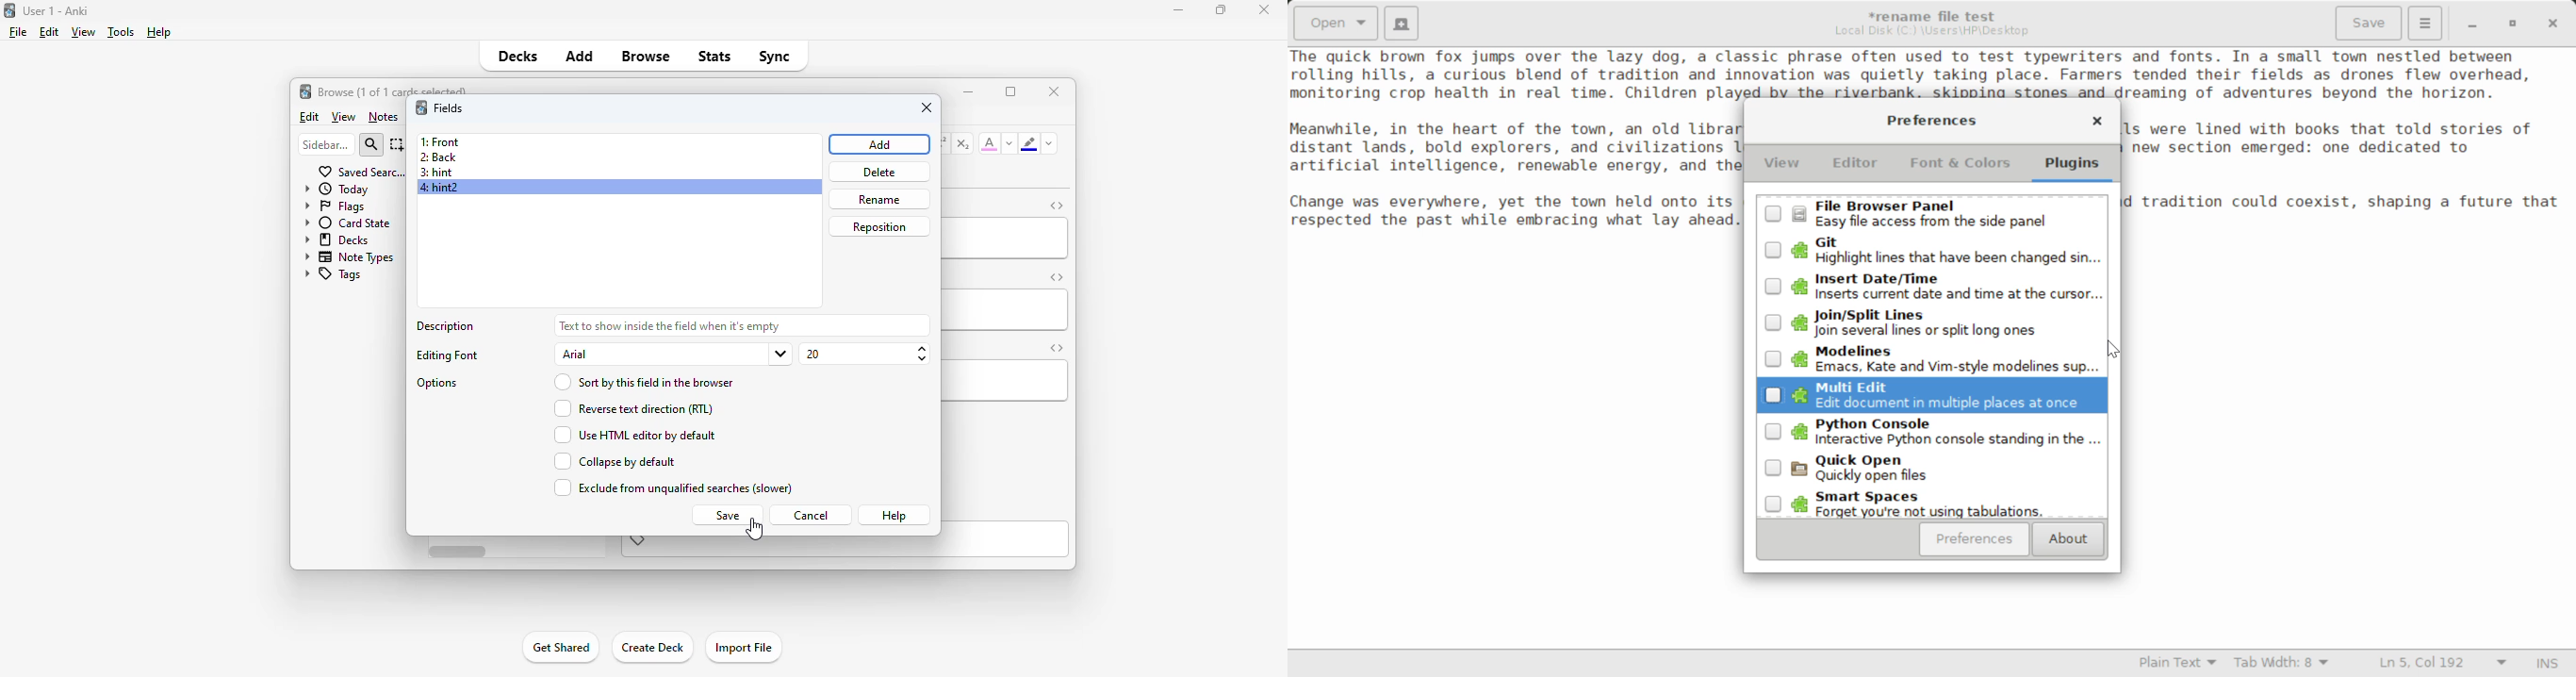 This screenshot has width=2576, height=700. What do you see at coordinates (990, 142) in the screenshot?
I see `text color` at bounding box center [990, 142].